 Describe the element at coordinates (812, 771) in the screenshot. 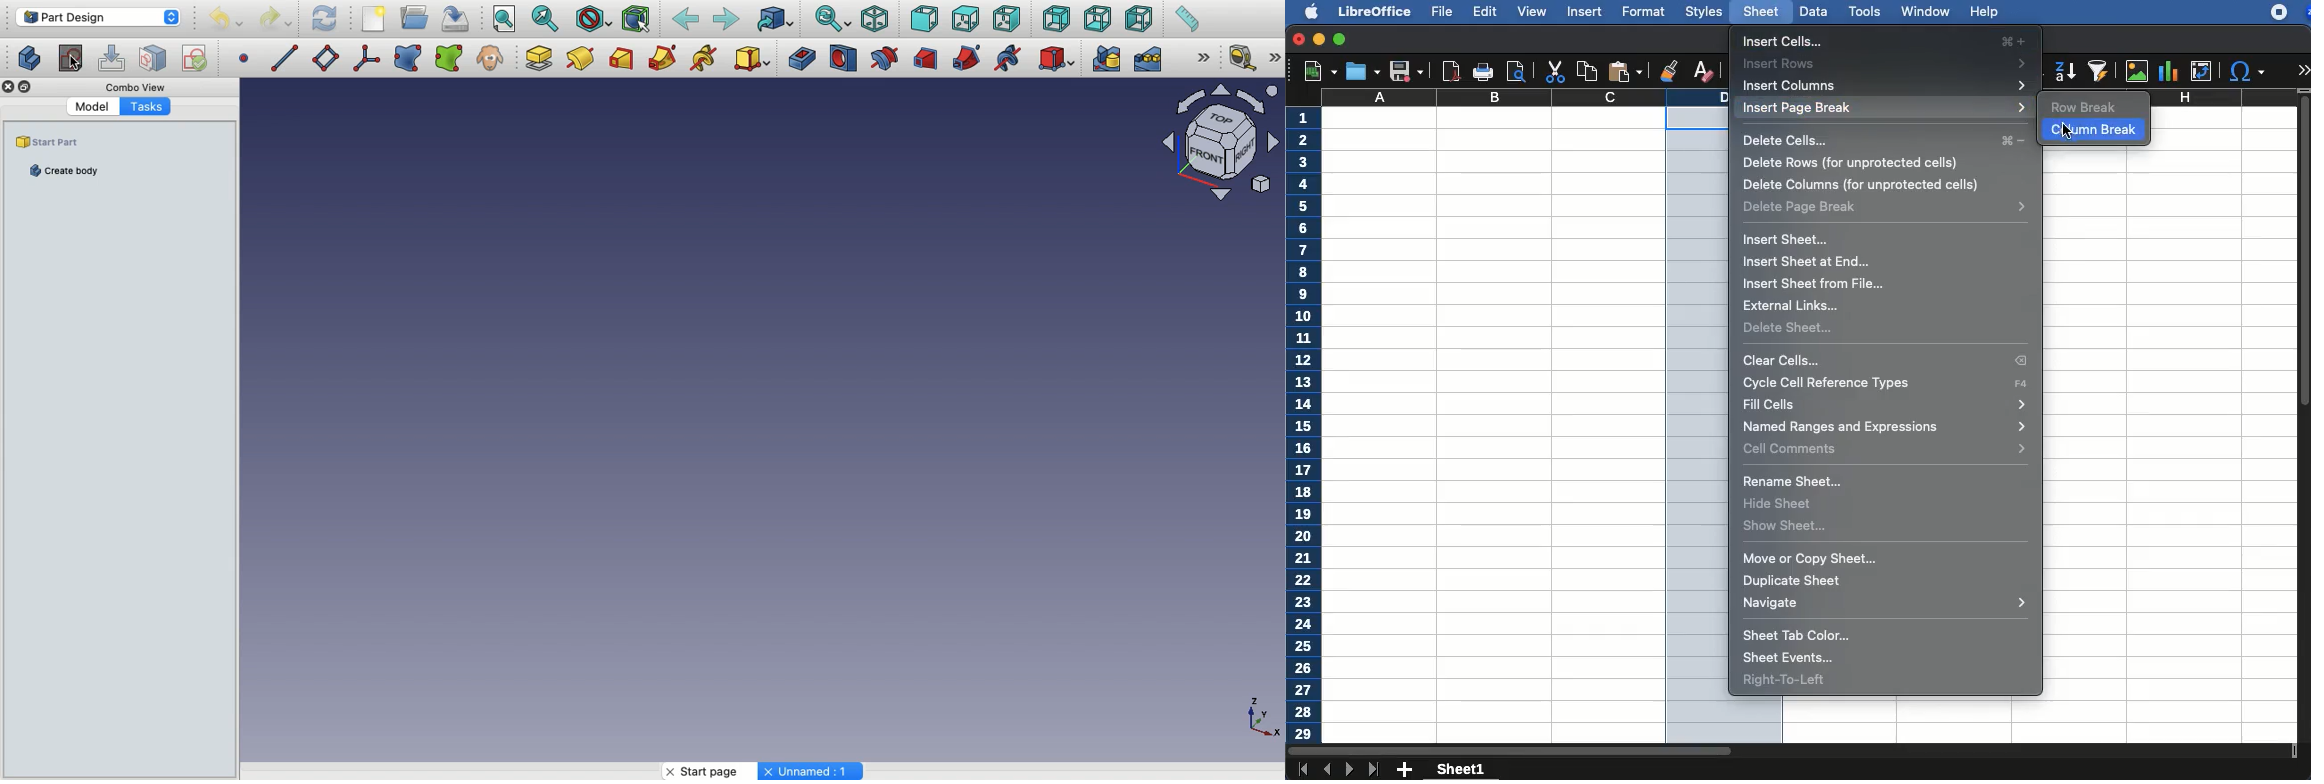

I see `Unnamed: 1` at that location.